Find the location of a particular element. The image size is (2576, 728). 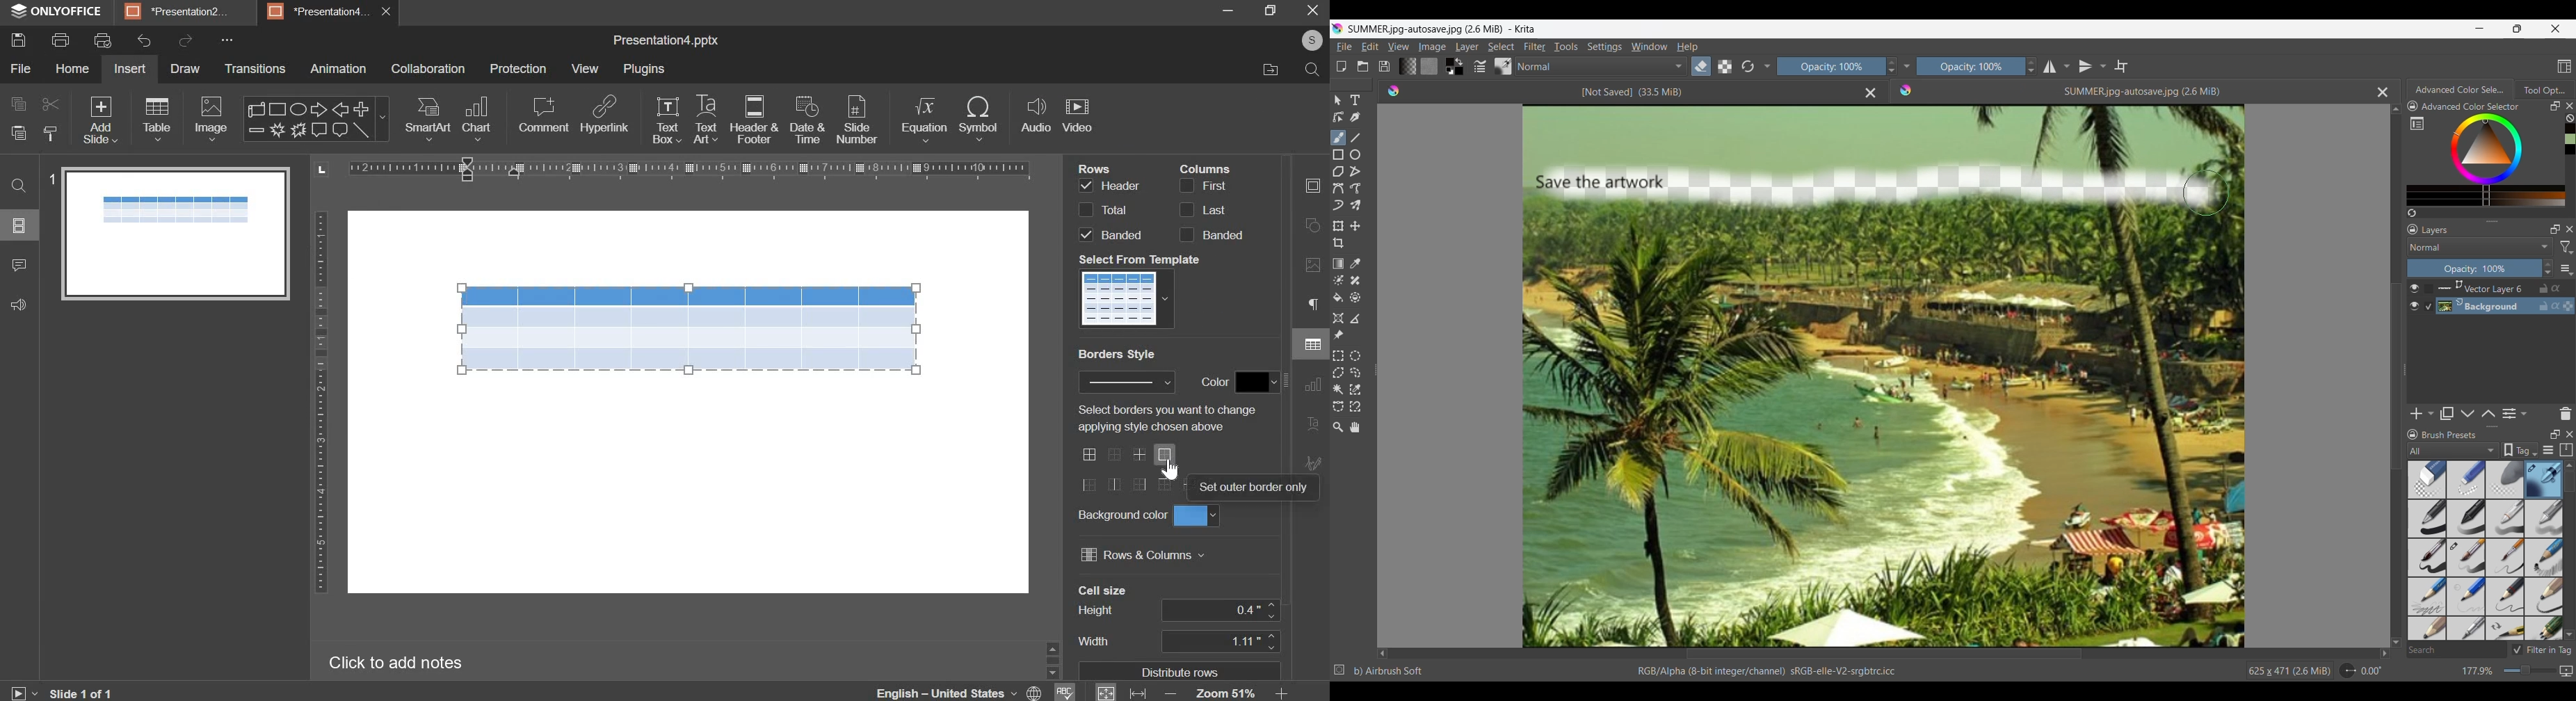

Draw a gradient is located at coordinates (1339, 263).